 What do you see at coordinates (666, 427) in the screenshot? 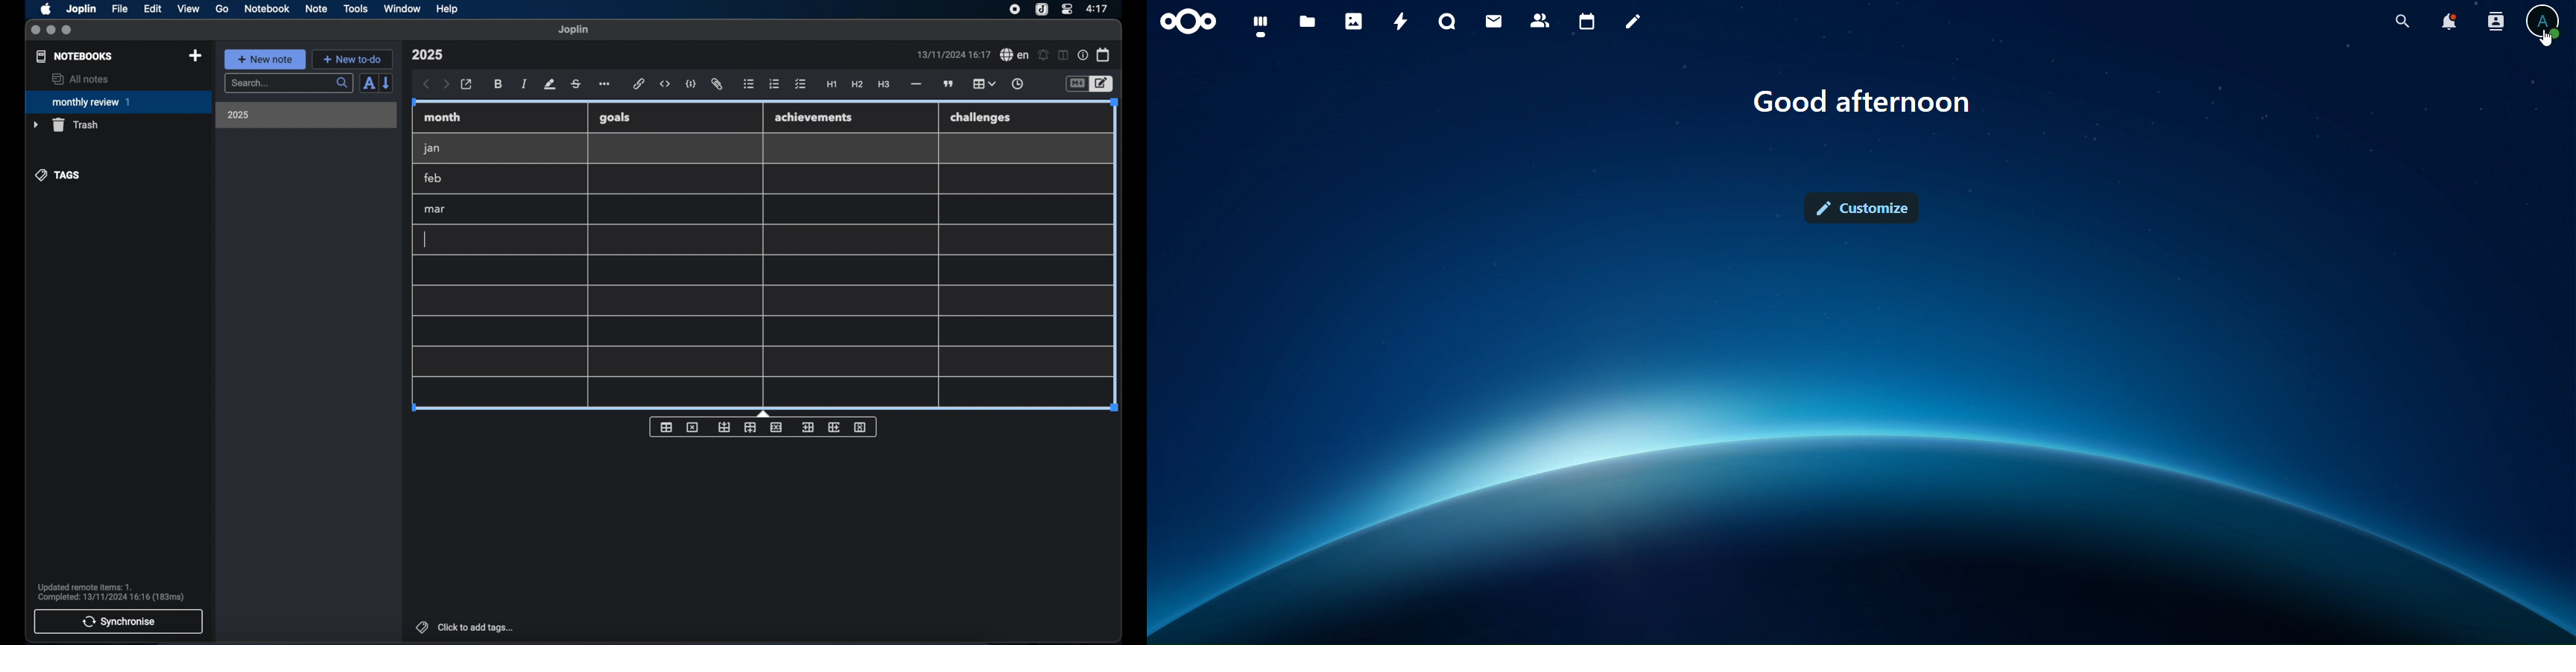
I see `insert table` at bounding box center [666, 427].